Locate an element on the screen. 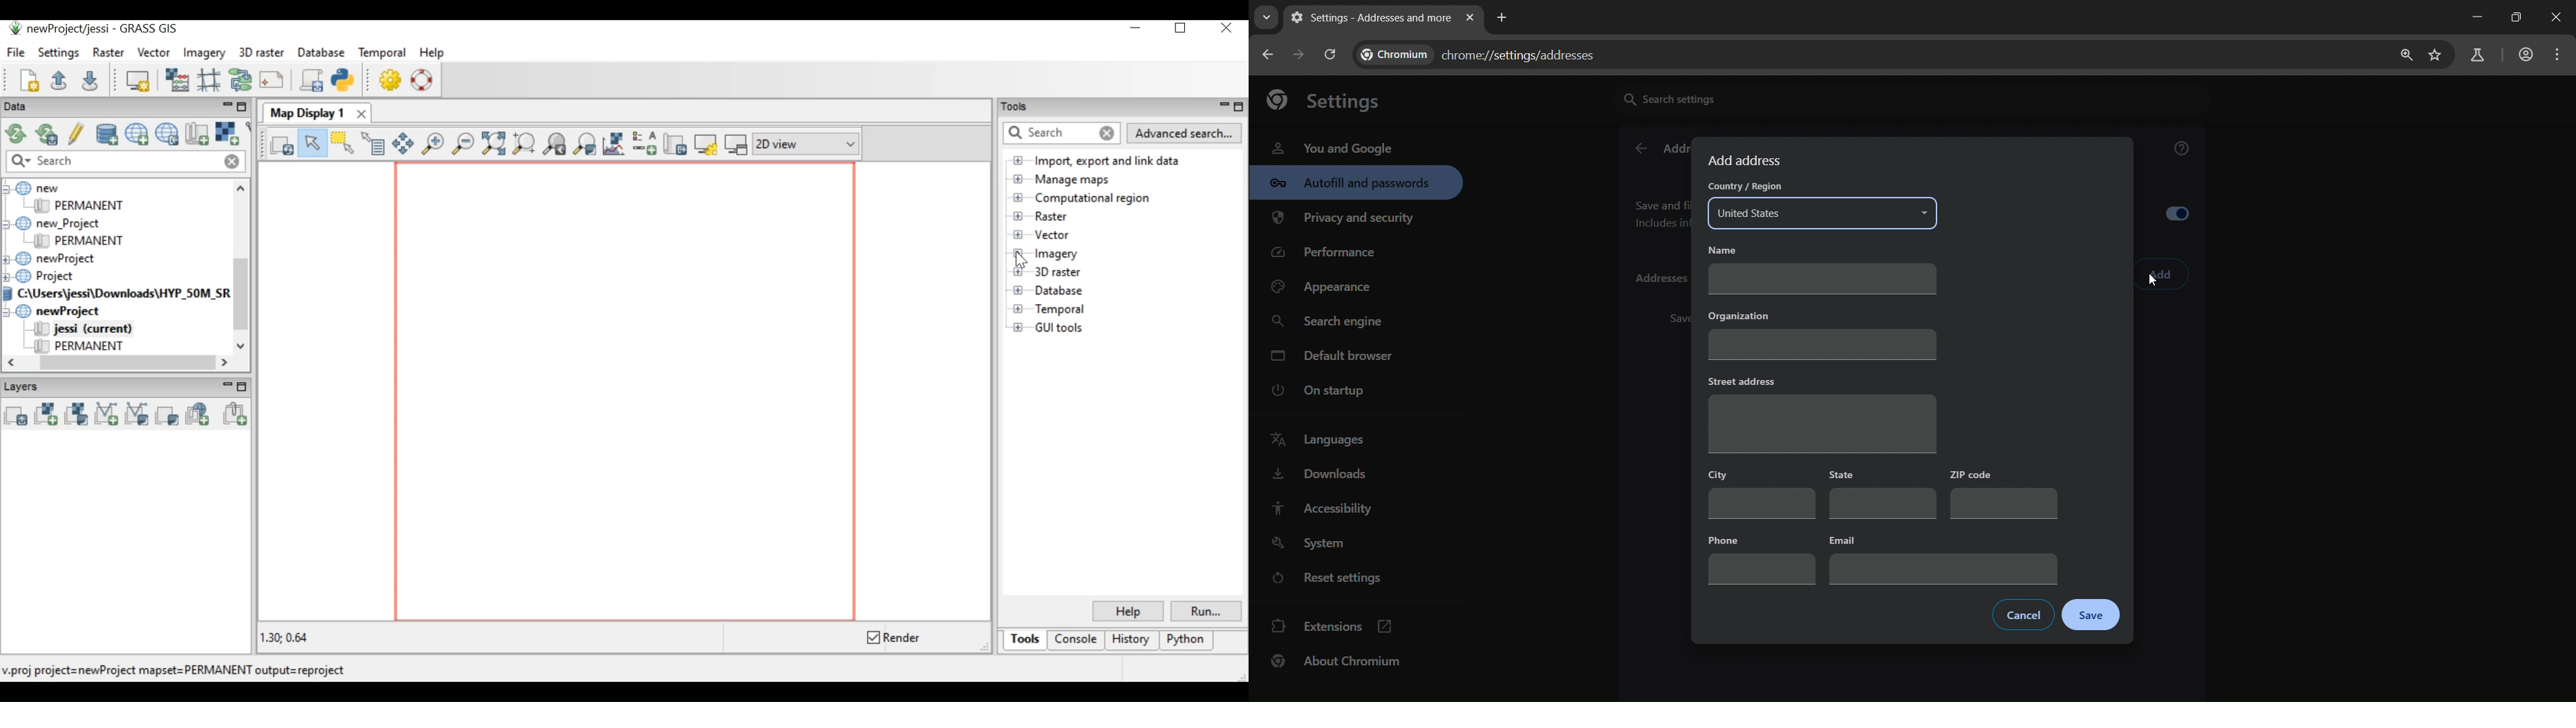 This screenshot has height=728, width=2576. settings is located at coordinates (1331, 99).